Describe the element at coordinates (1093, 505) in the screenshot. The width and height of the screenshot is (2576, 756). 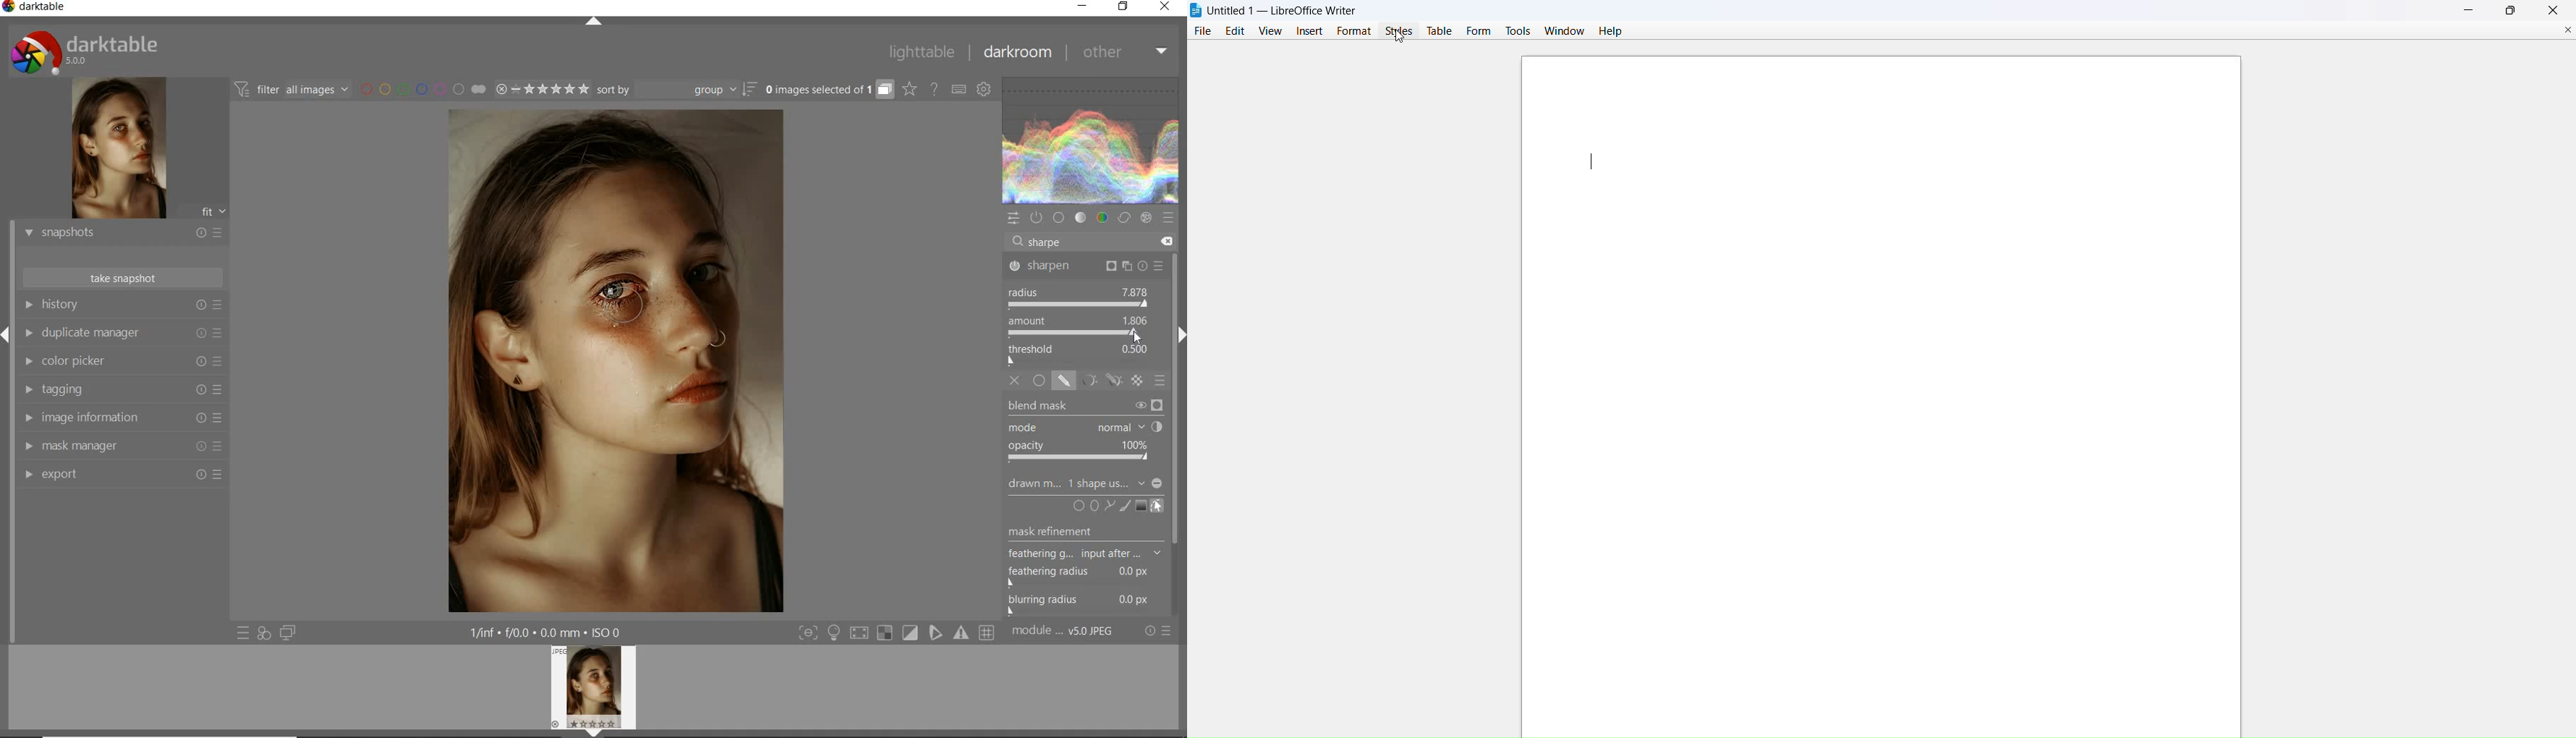
I see `ADD CIRCLE, ELLIPSE, OR ADD PATH` at that location.